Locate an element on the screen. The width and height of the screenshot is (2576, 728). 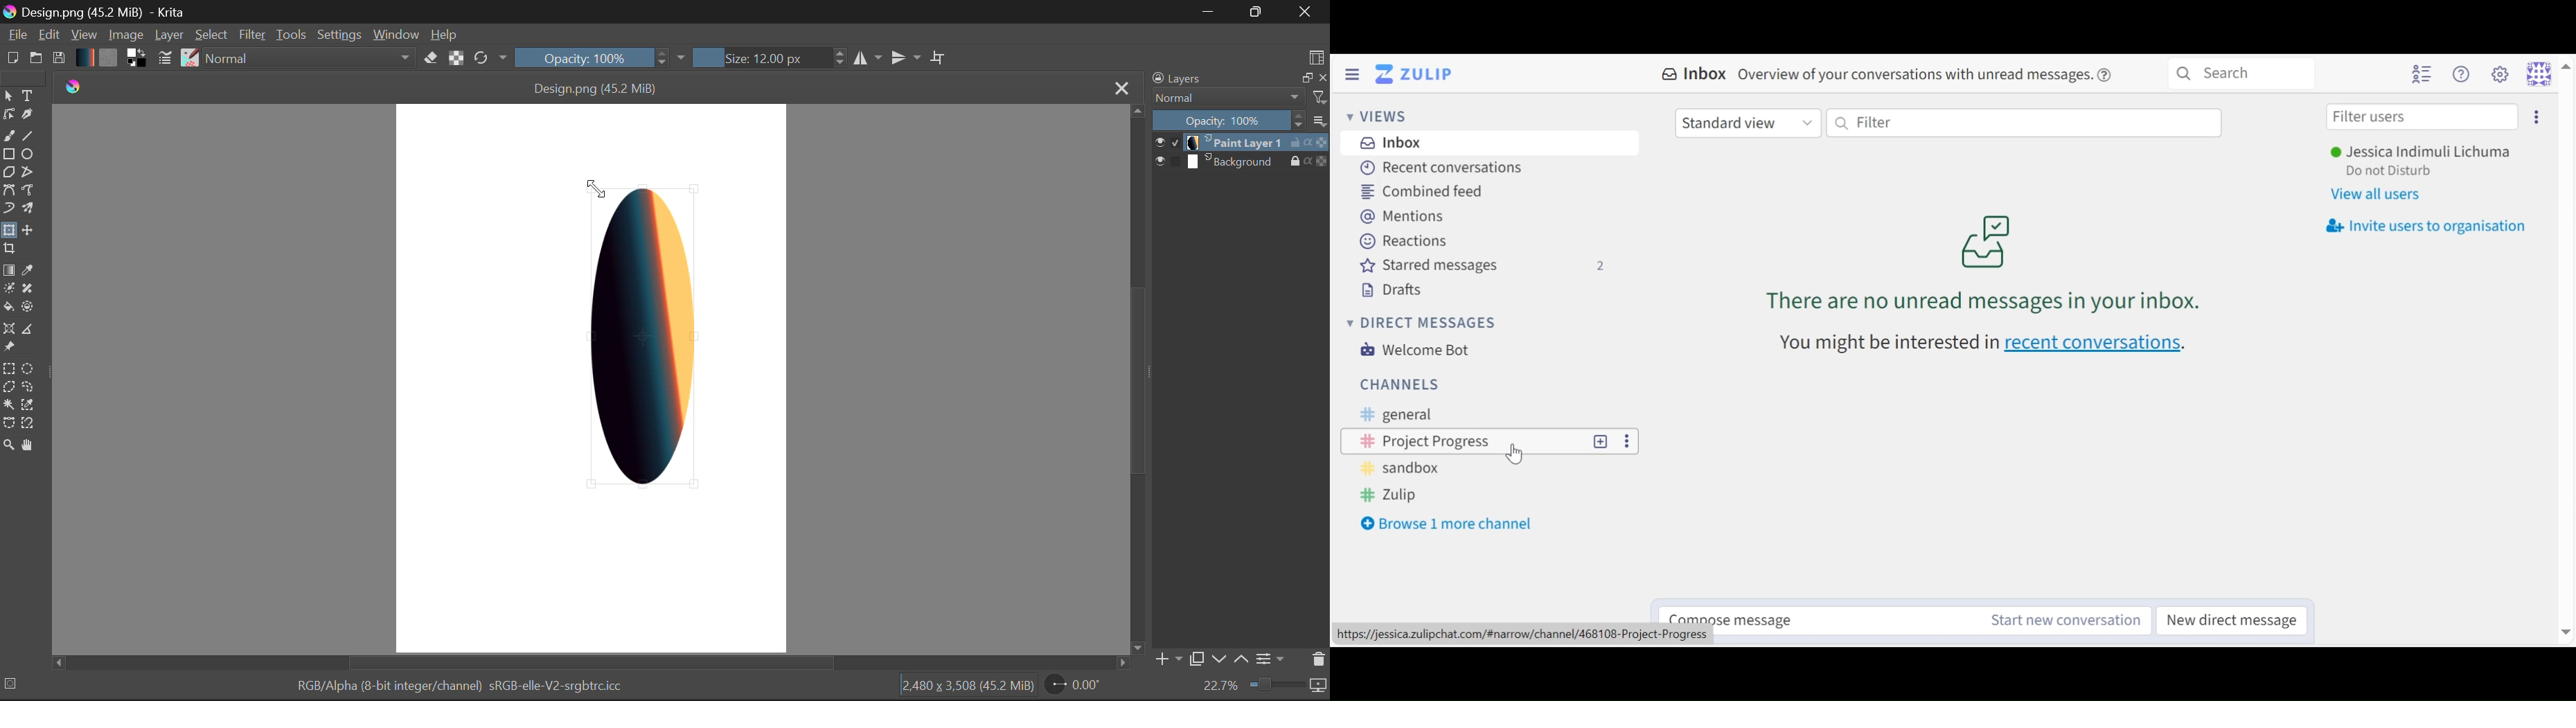
Gradient is located at coordinates (85, 57).